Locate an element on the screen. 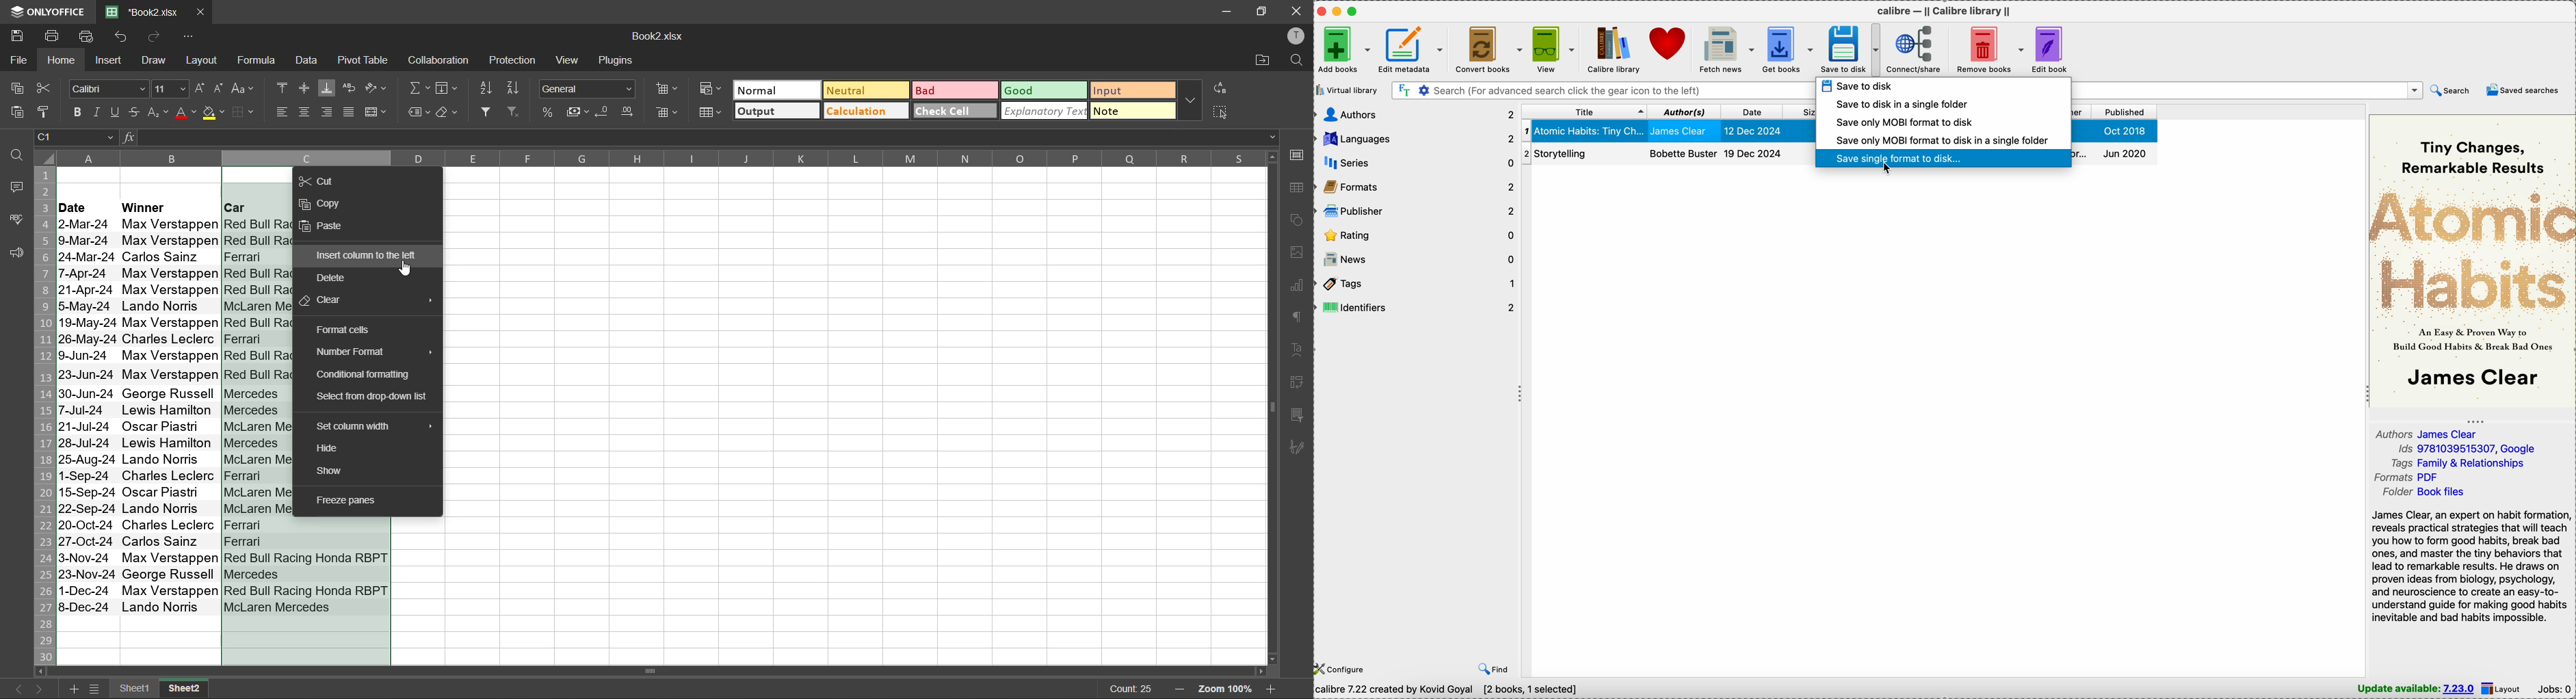 The height and width of the screenshot is (700, 2576). print is located at coordinates (51, 36).